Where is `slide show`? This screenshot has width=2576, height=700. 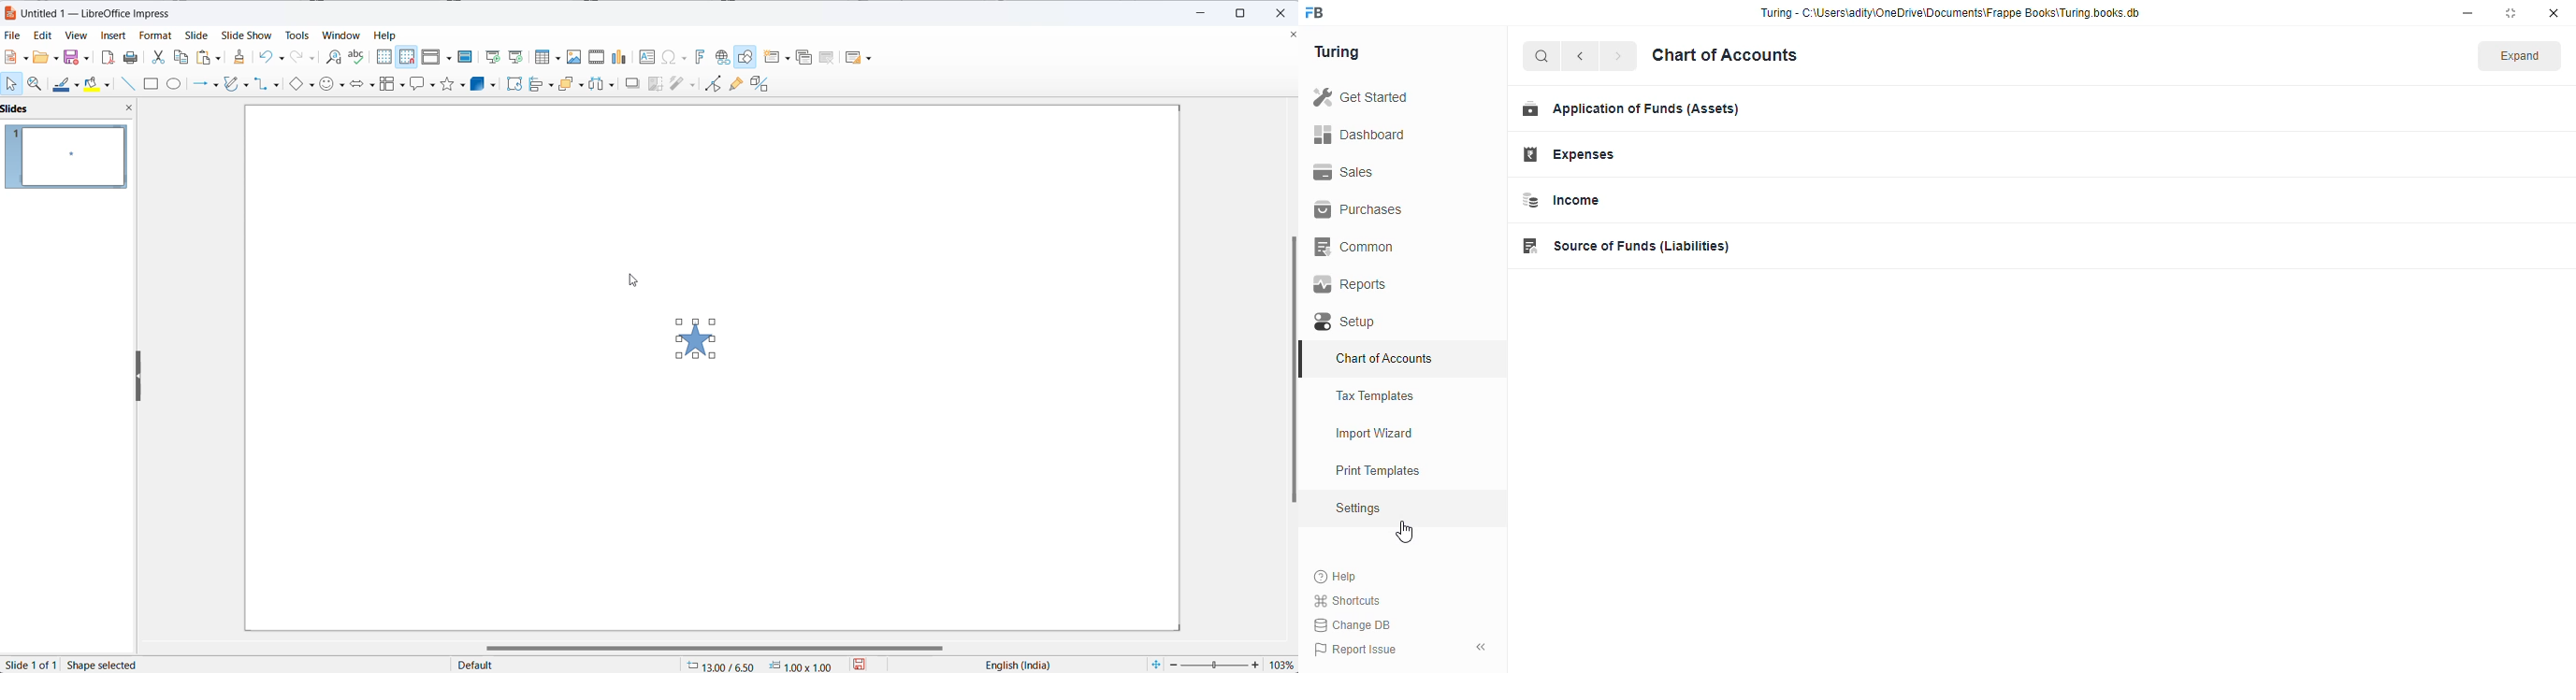 slide show is located at coordinates (246, 35).